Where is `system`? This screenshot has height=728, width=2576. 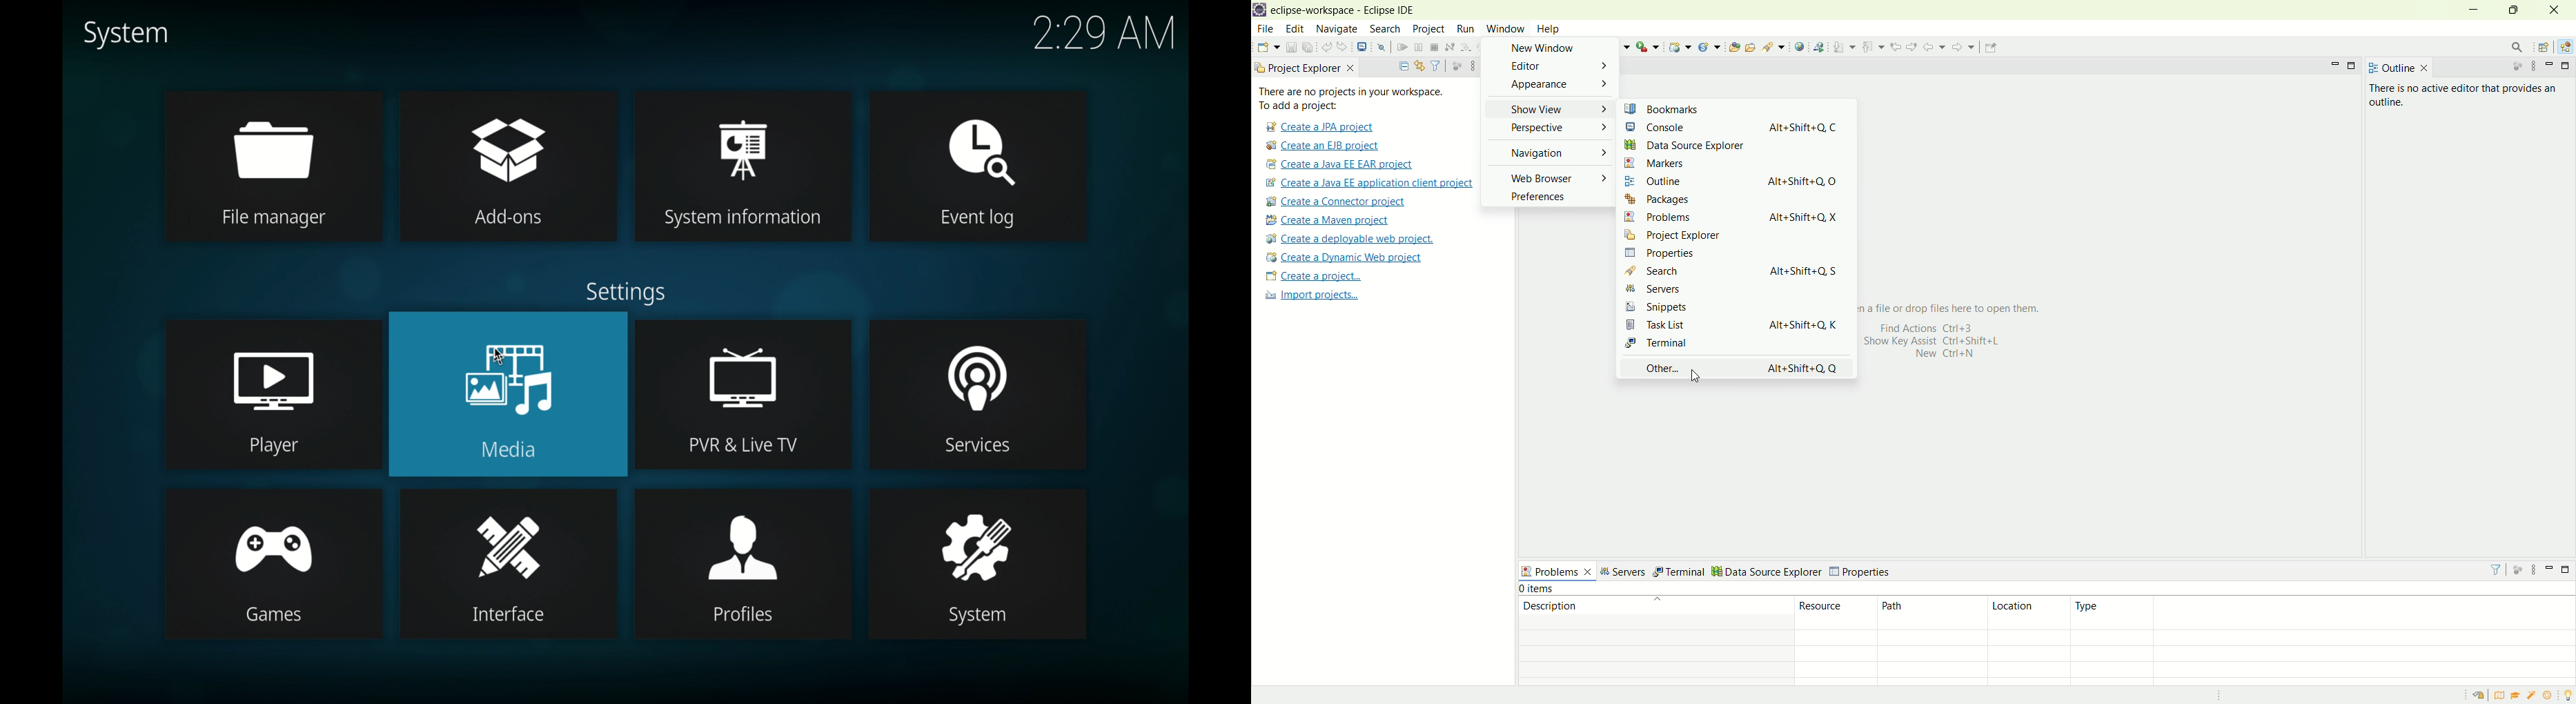 system is located at coordinates (125, 35).